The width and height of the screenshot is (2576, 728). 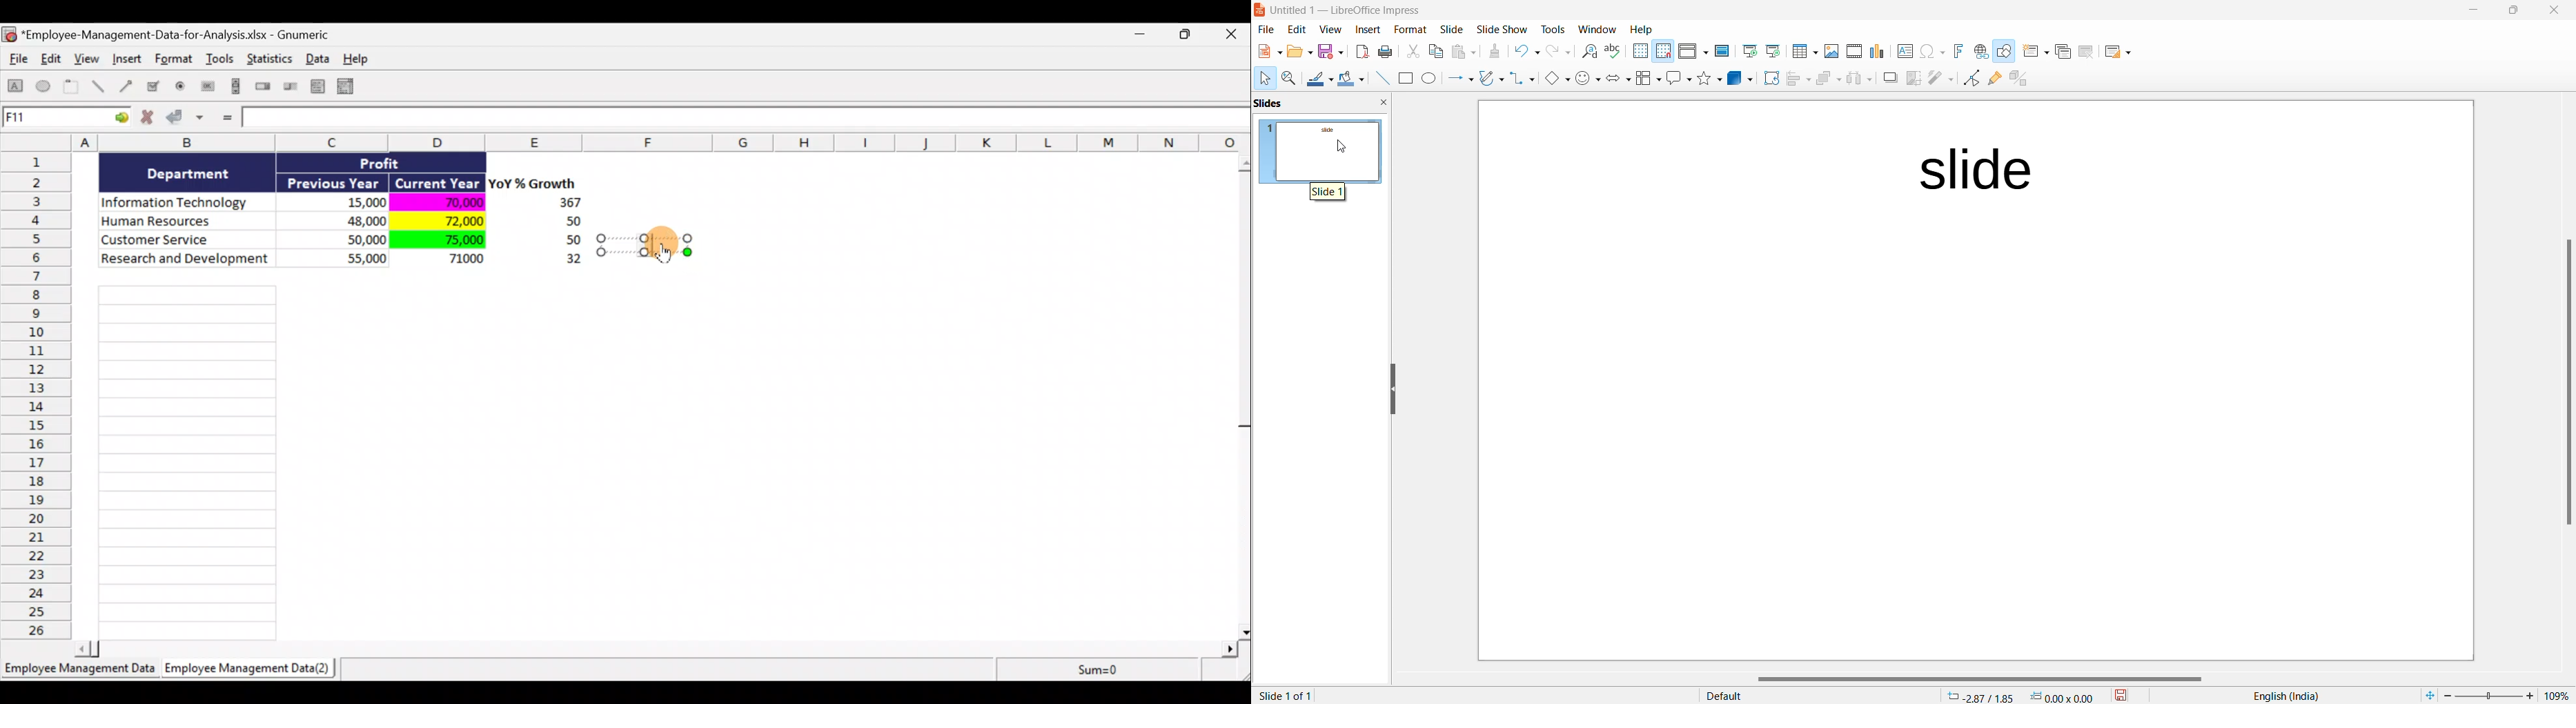 What do you see at coordinates (181, 88) in the screenshot?
I see `Create a radio button` at bounding box center [181, 88].